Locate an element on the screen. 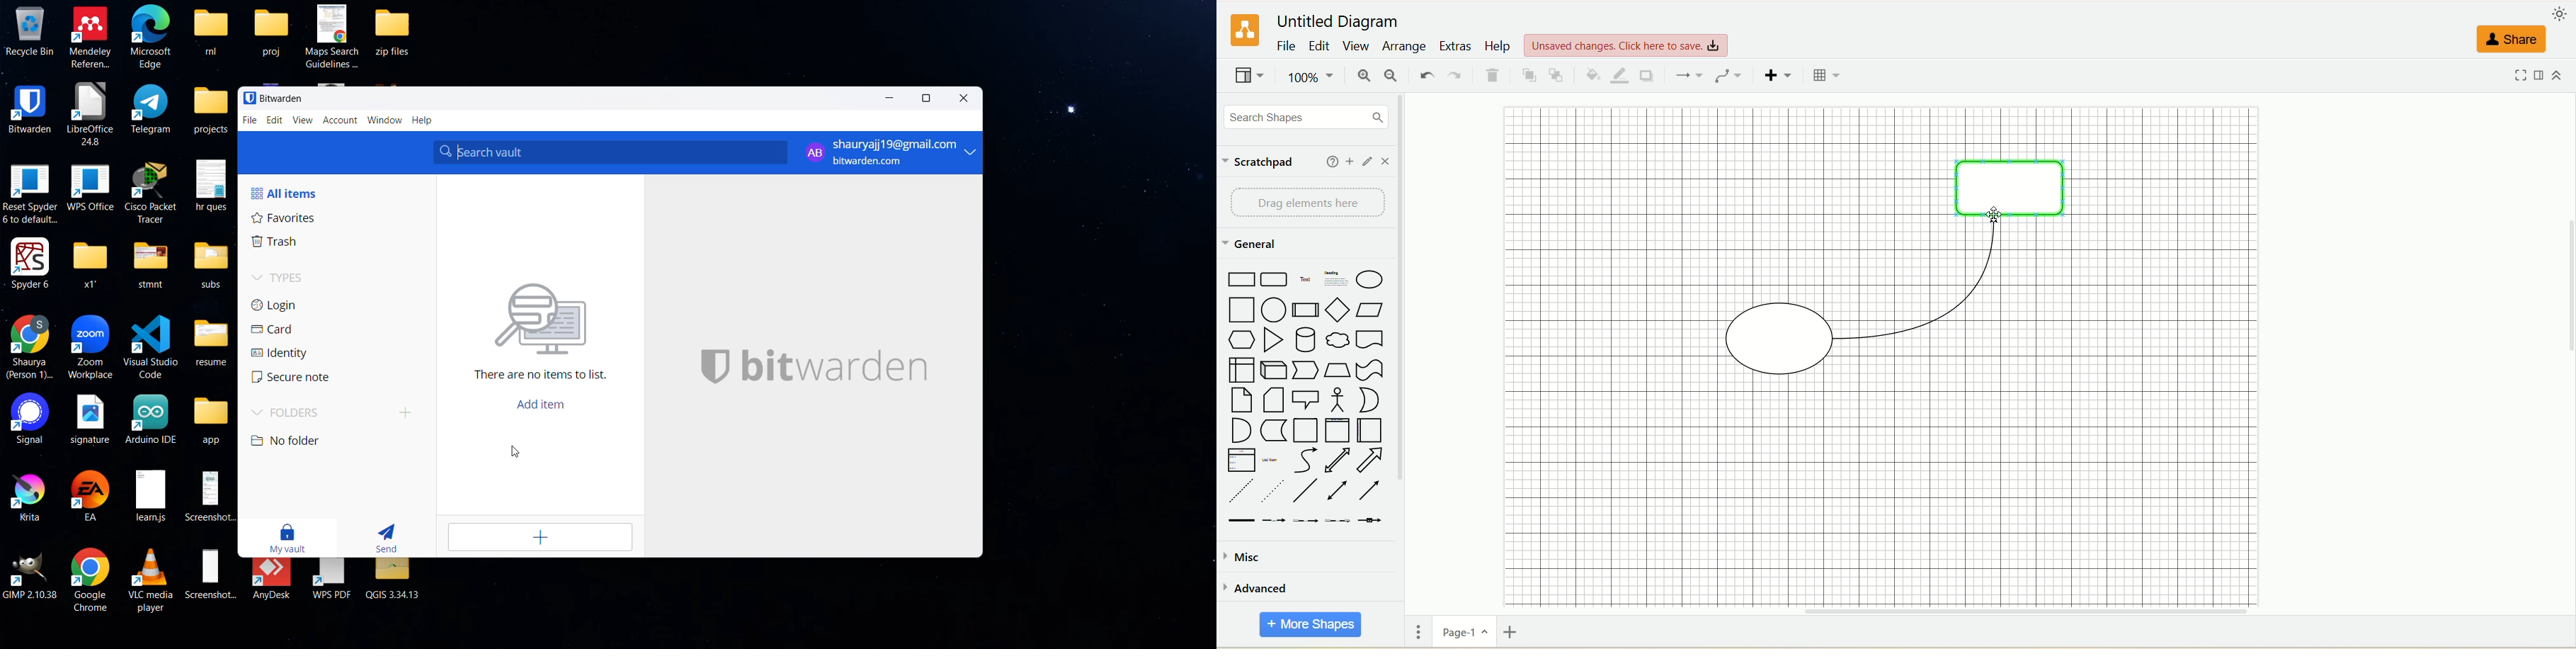  all items is located at coordinates (317, 192).